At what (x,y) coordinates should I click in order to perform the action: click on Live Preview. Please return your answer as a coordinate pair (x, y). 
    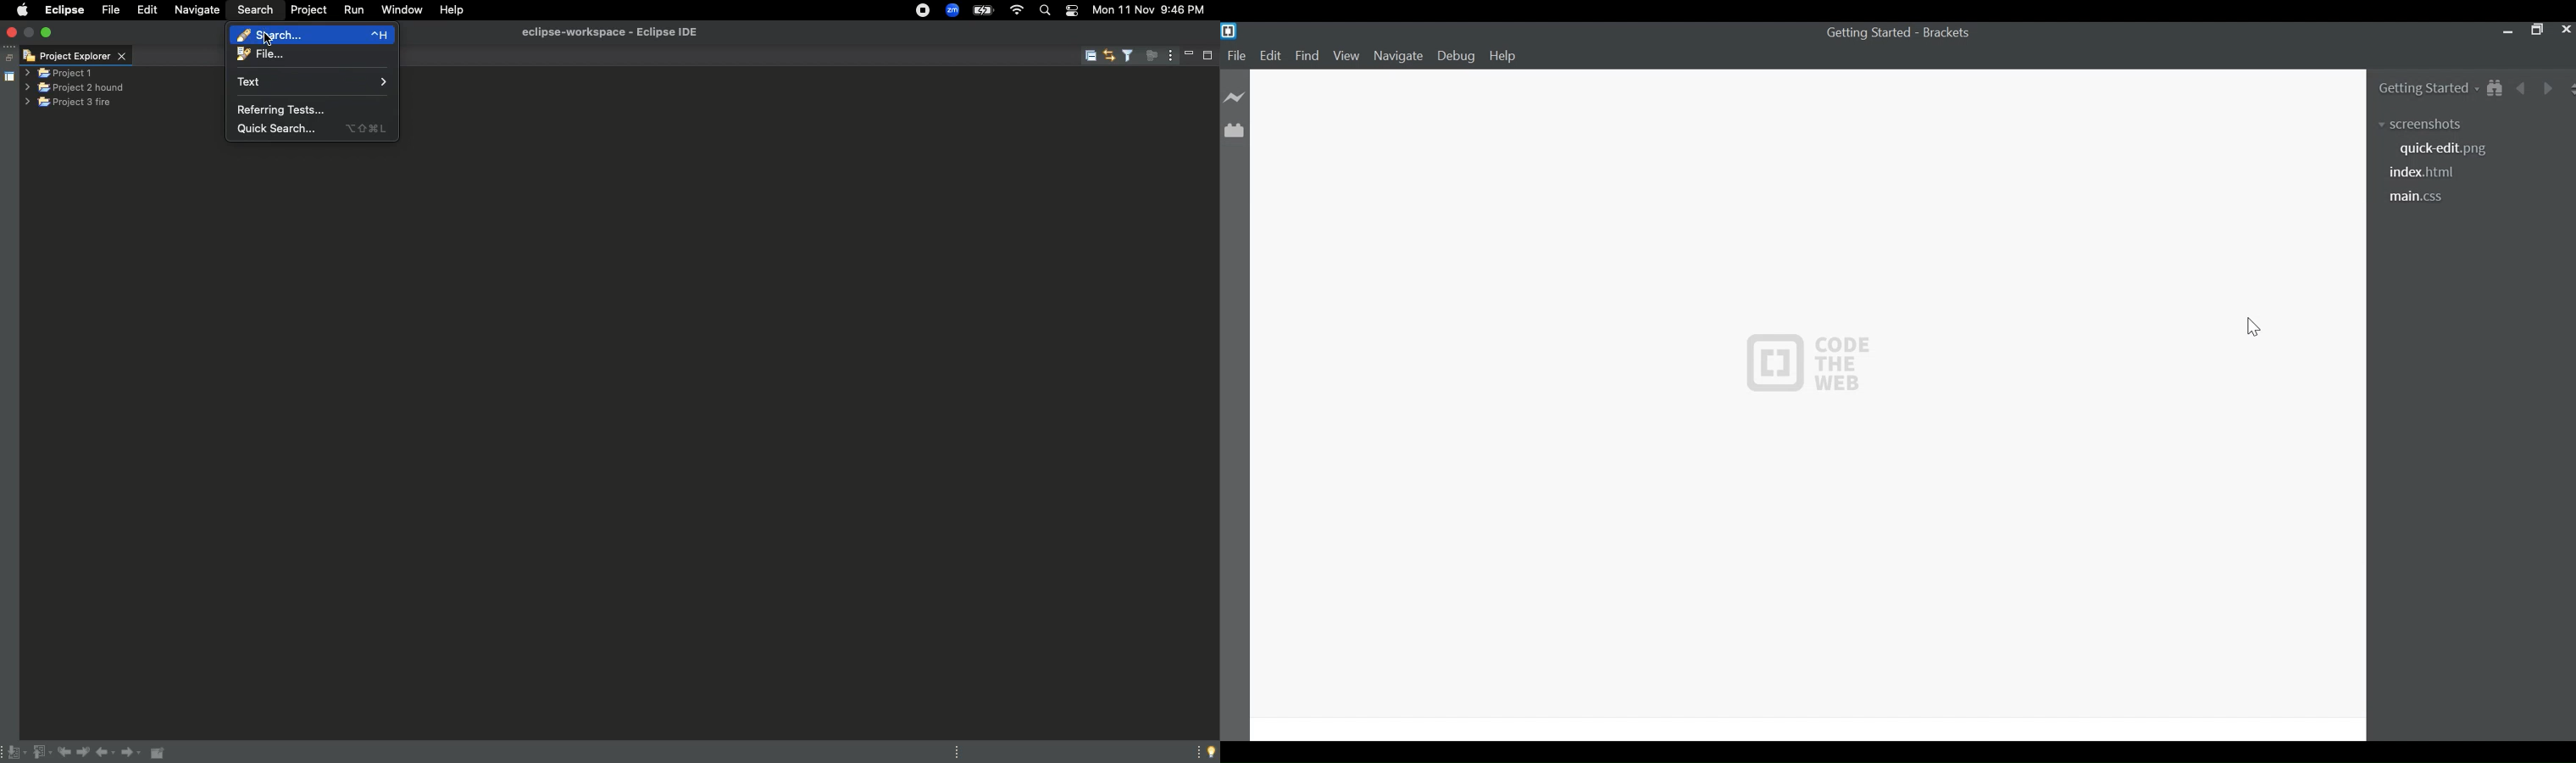
    Looking at the image, I should click on (1235, 100).